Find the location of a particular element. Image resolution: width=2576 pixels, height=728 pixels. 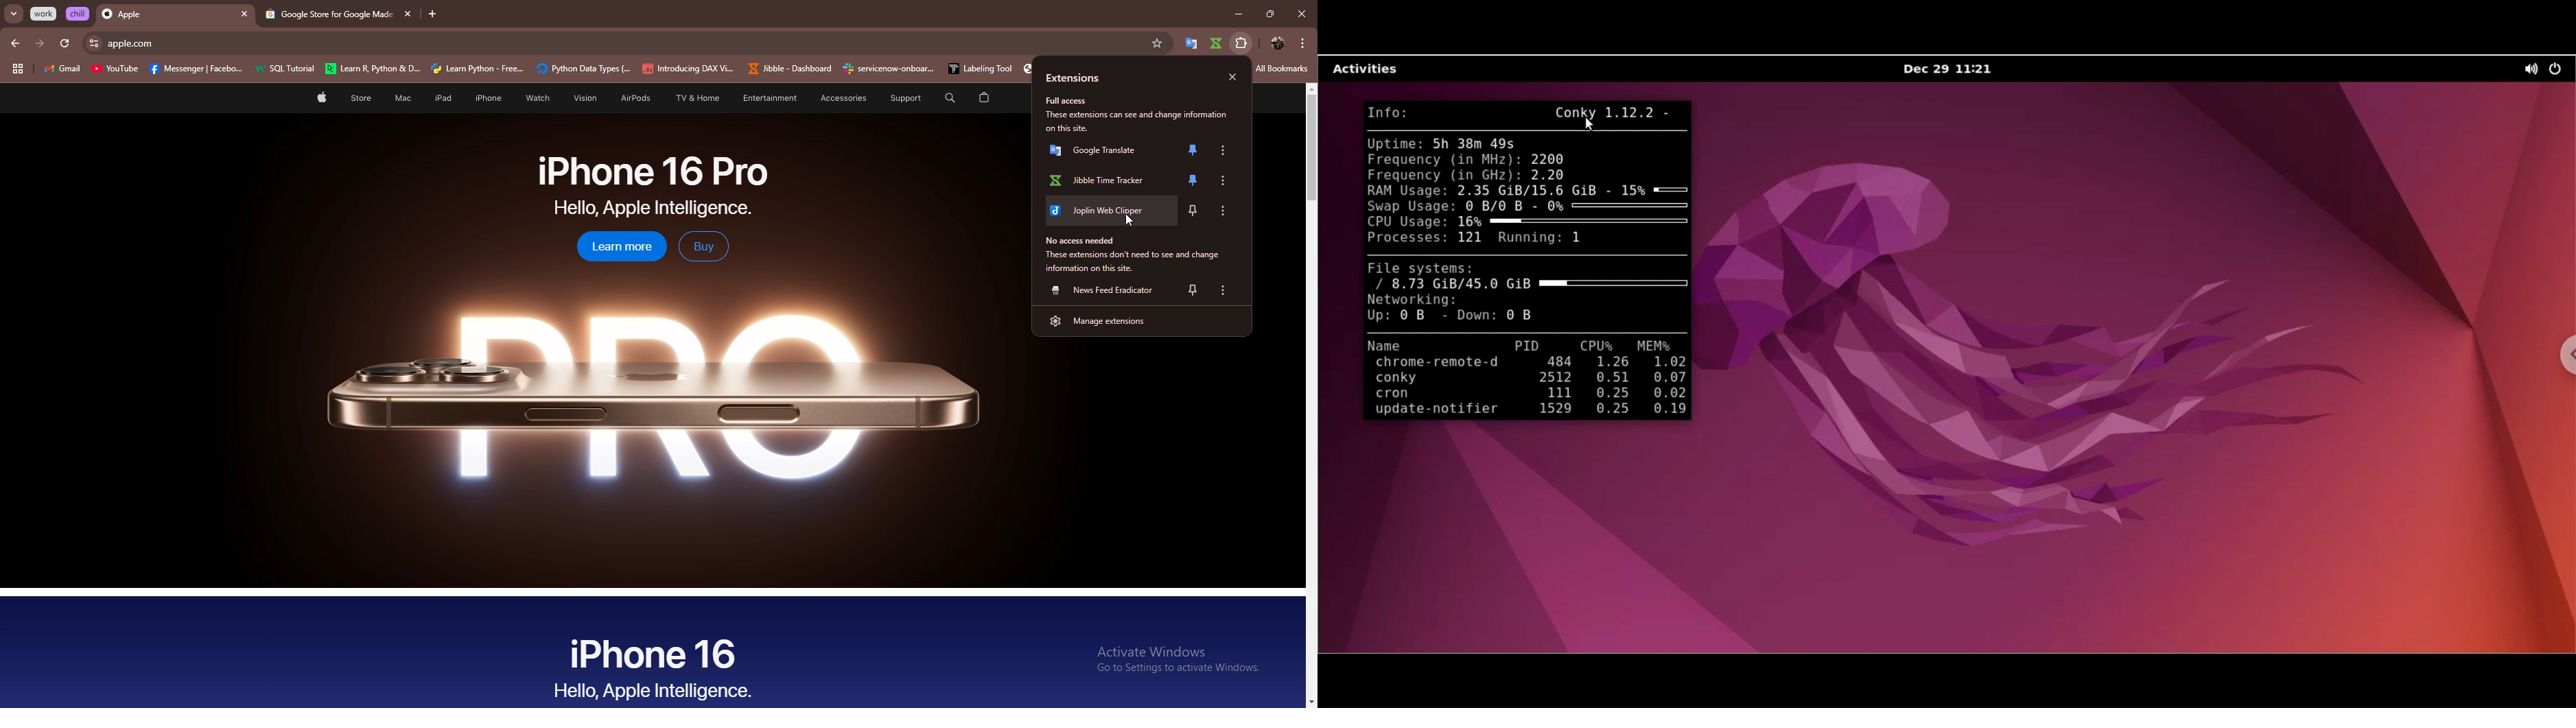

@ Google Store for Google Mad is located at coordinates (326, 15).